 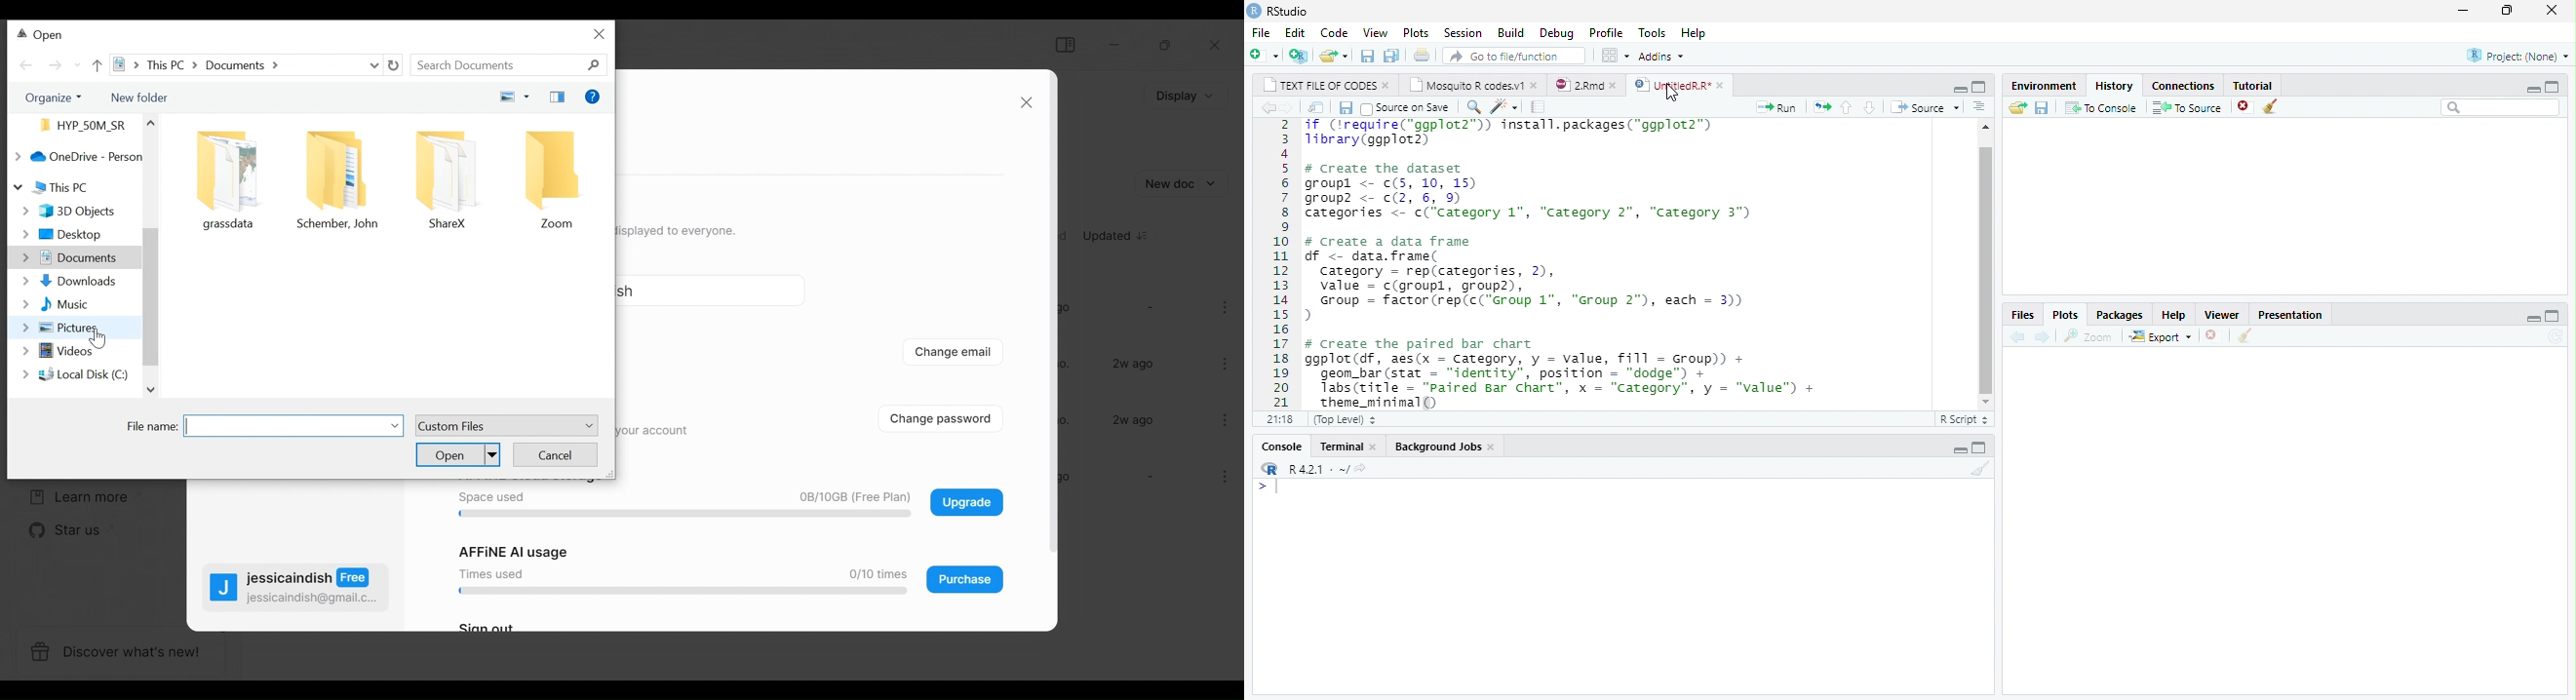 What do you see at coordinates (1987, 403) in the screenshot?
I see `scroll down` at bounding box center [1987, 403].